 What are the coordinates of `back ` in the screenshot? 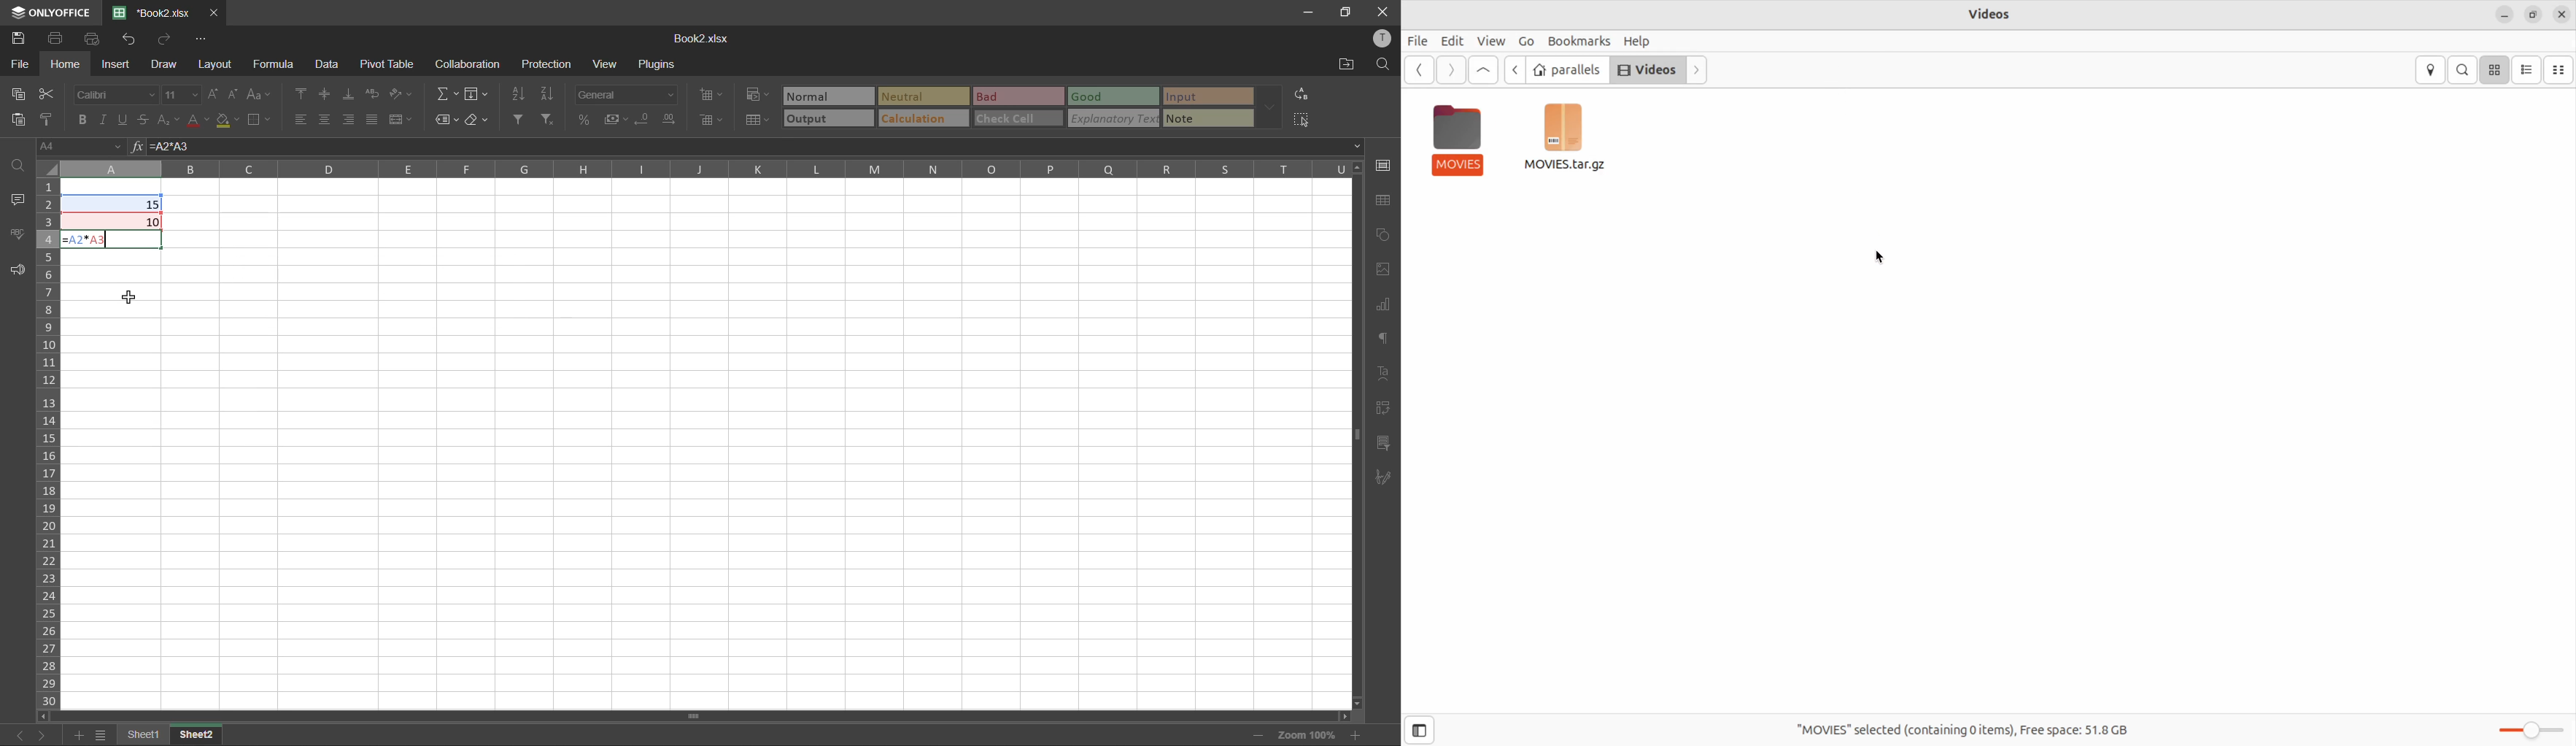 It's located at (1421, 70).